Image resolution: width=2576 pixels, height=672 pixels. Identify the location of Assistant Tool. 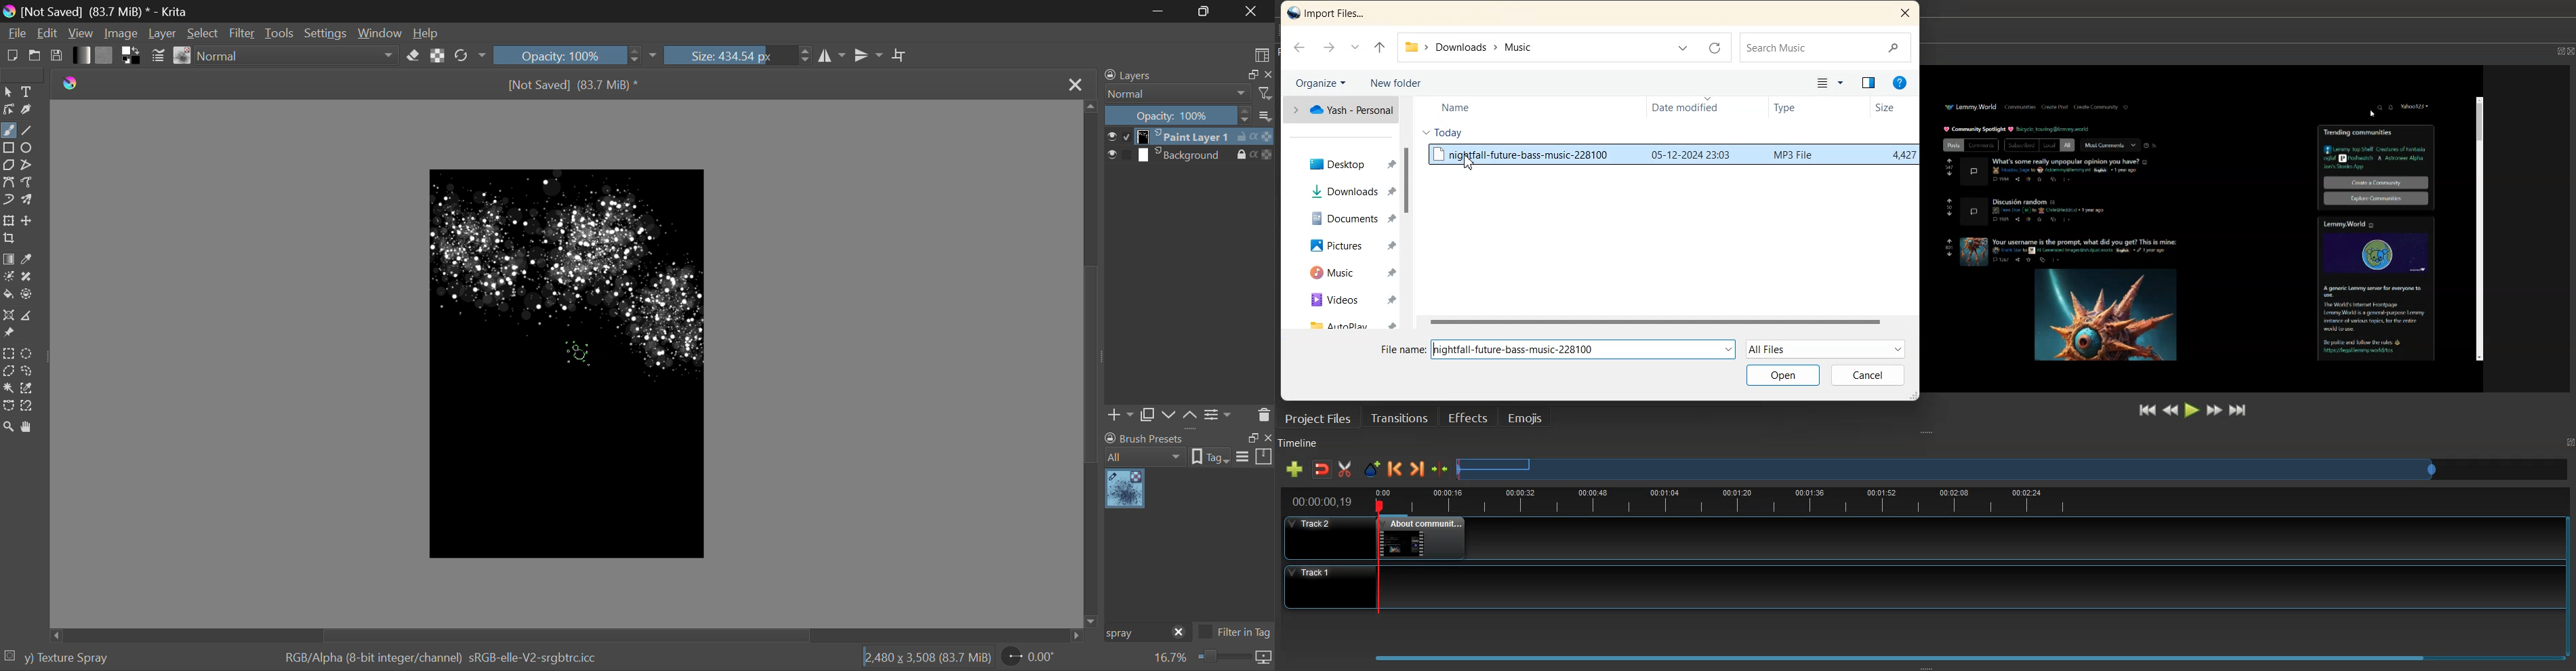
(8, 316).